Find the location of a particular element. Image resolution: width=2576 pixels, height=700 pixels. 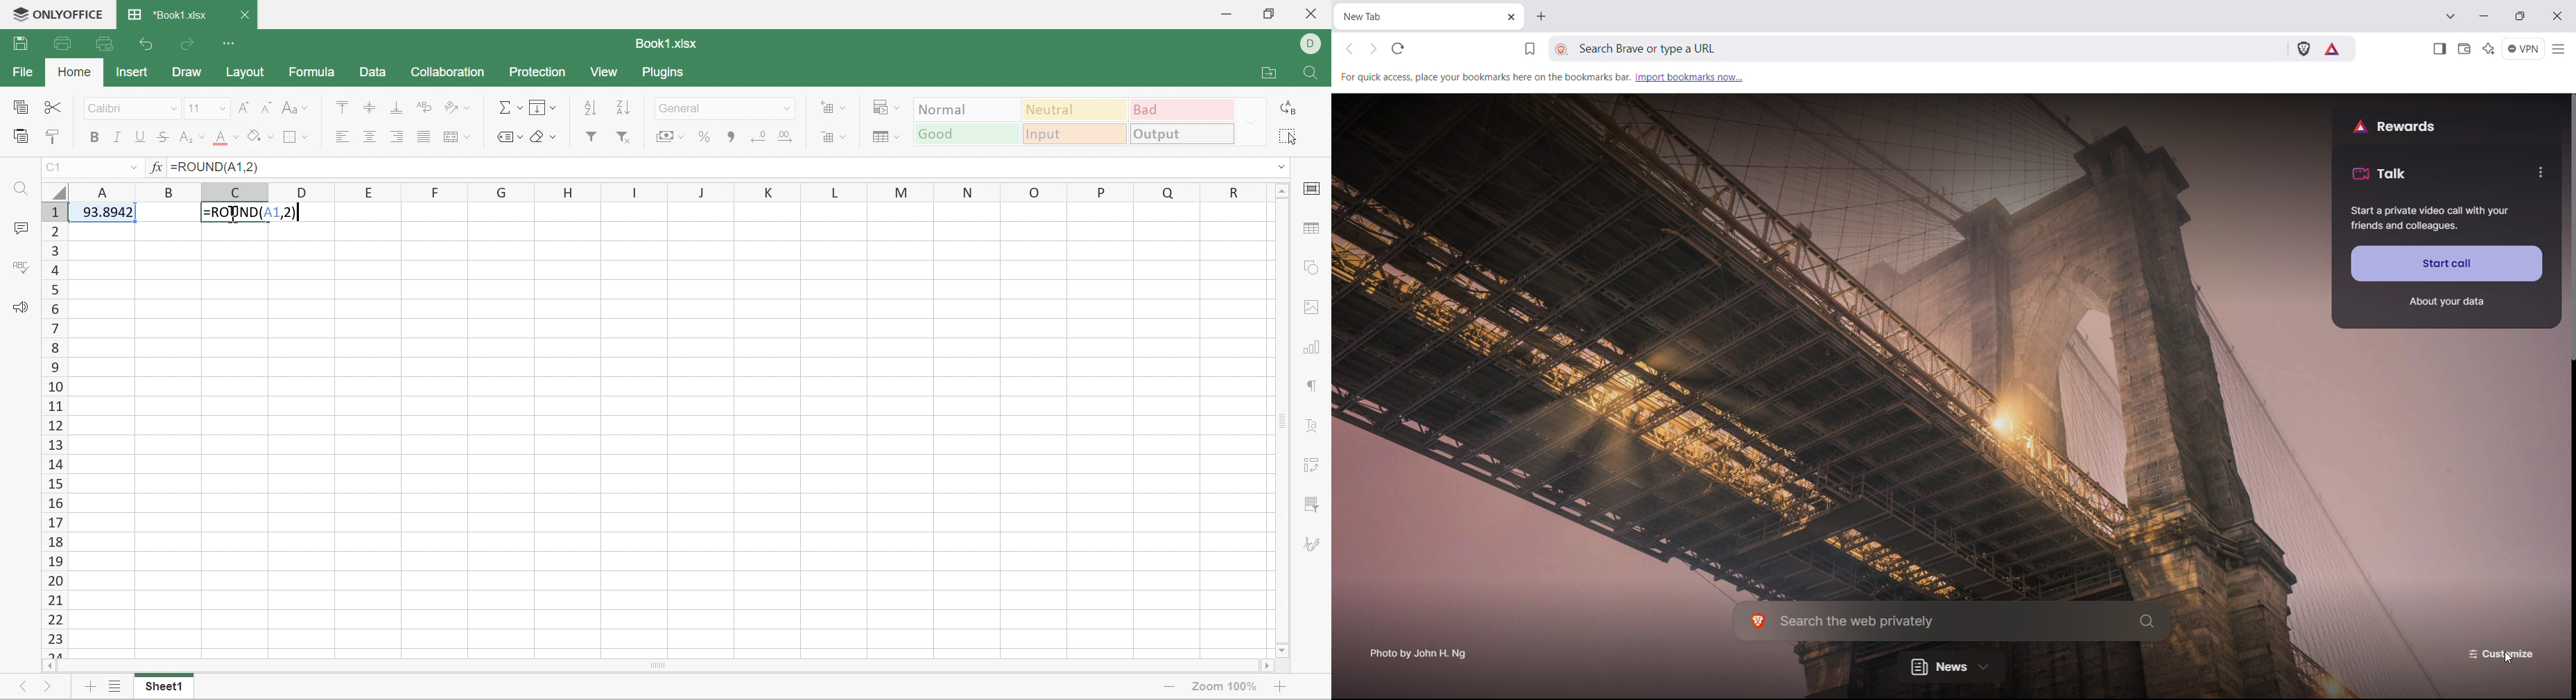

Drop Down is located at coordinates (786, 107).